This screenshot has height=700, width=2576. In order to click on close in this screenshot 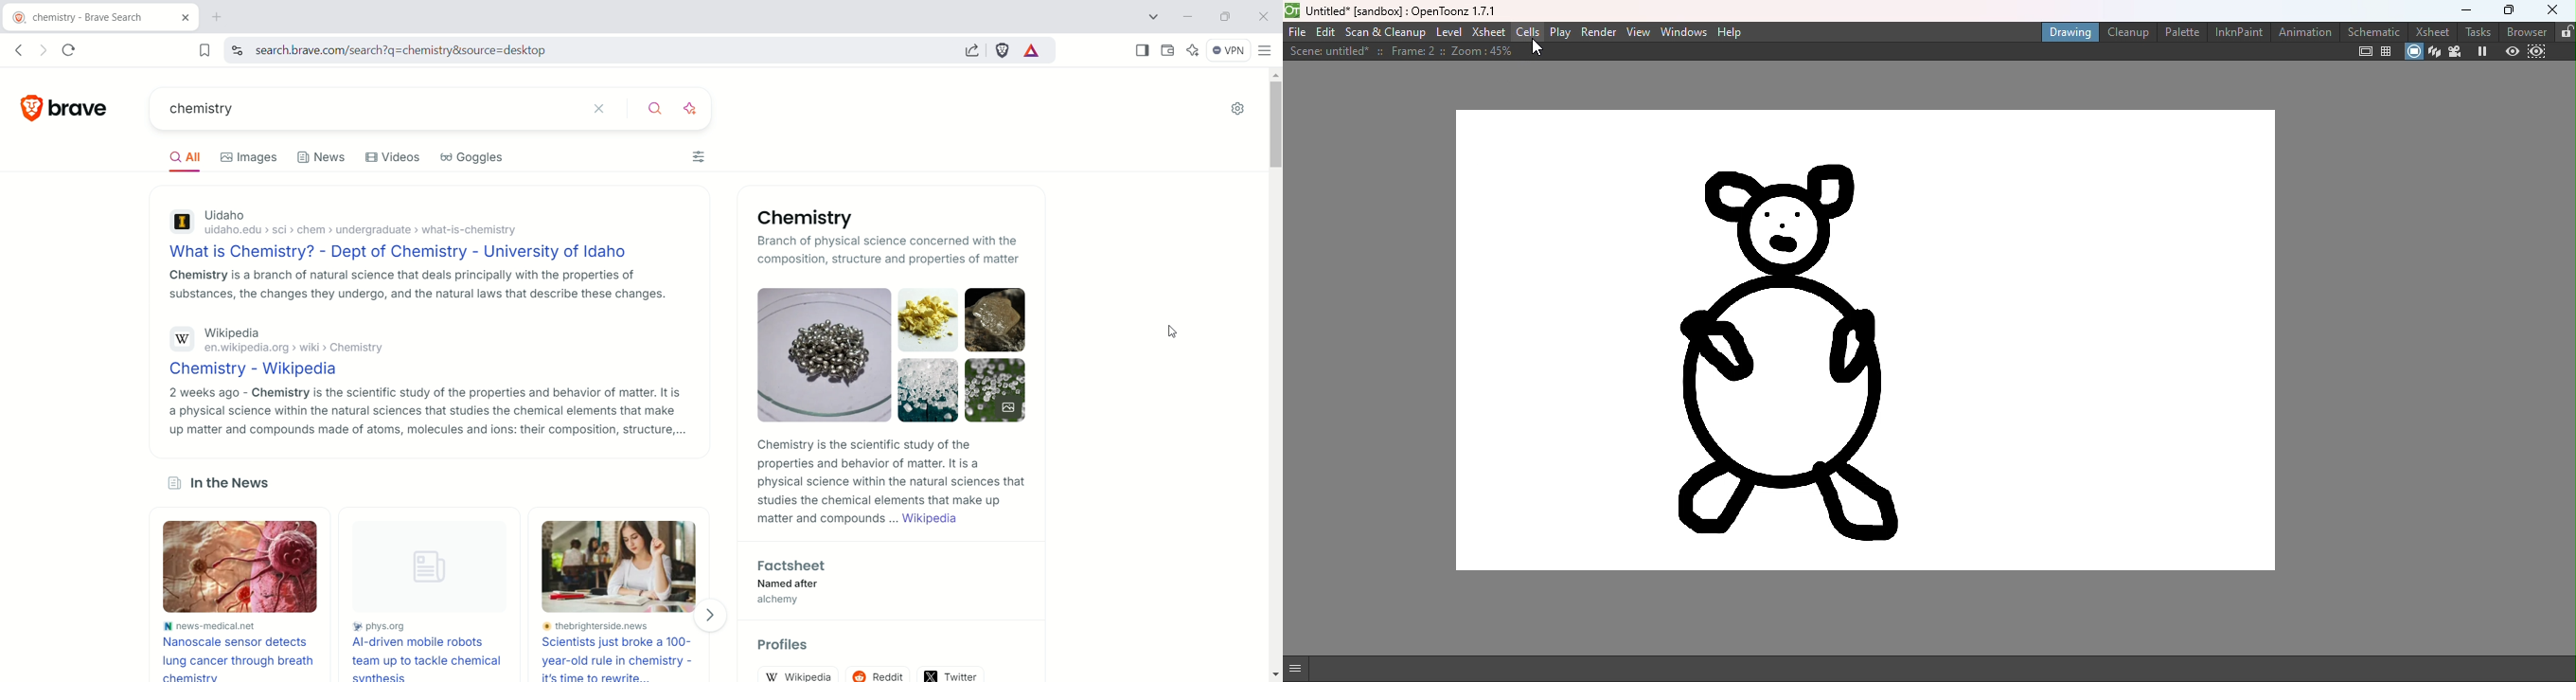, I will do `click(179, 20)`.